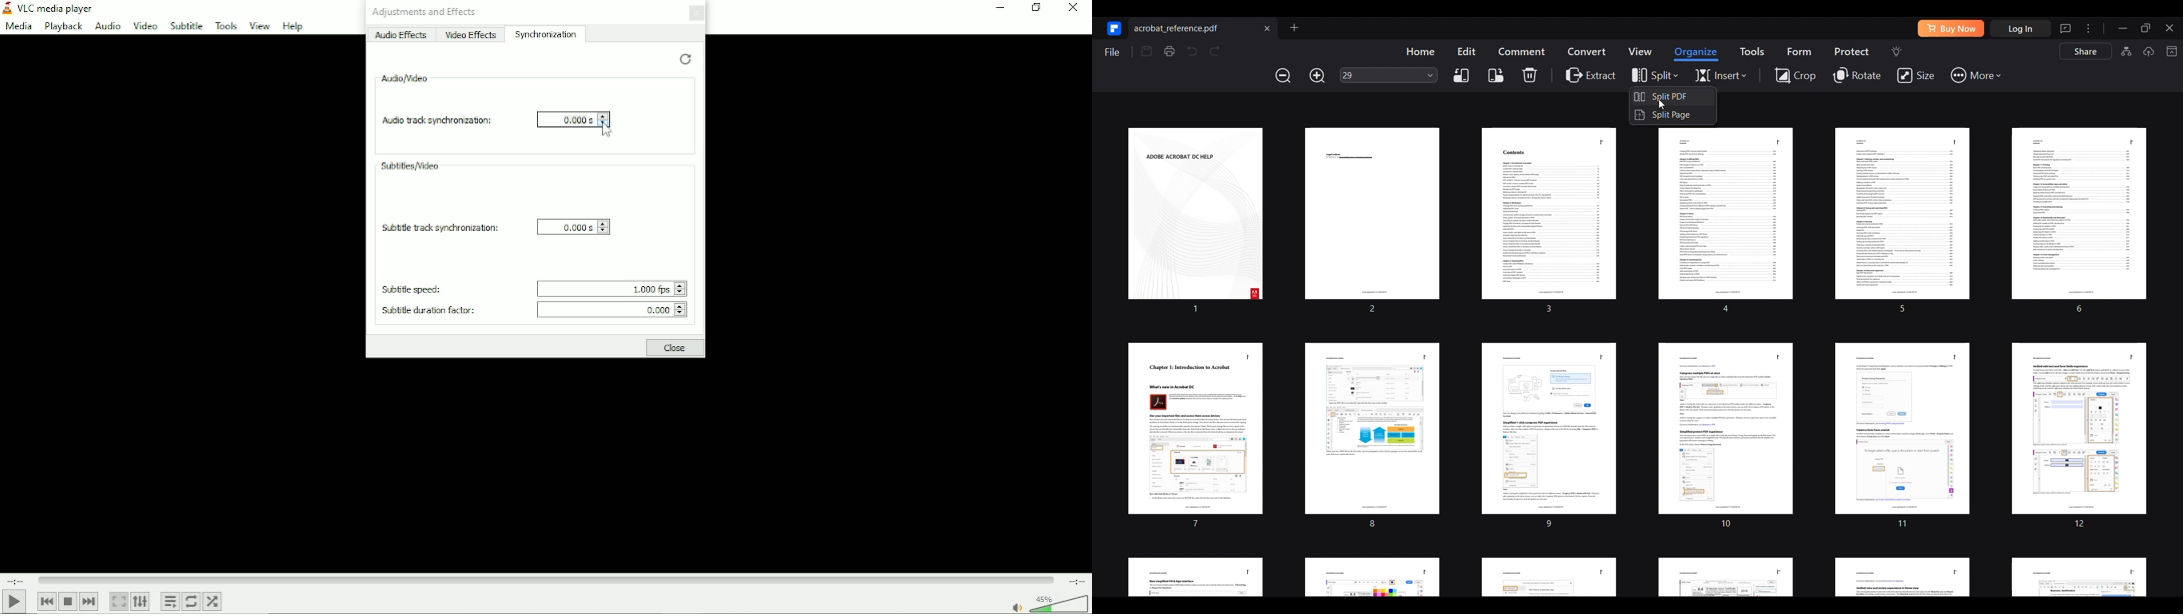 This screenshot has width=2184, height=616. What do you see at coordinates (411, 290) in the screenshot?
I see `Subtitle speed` at bounding box center [411, 290].